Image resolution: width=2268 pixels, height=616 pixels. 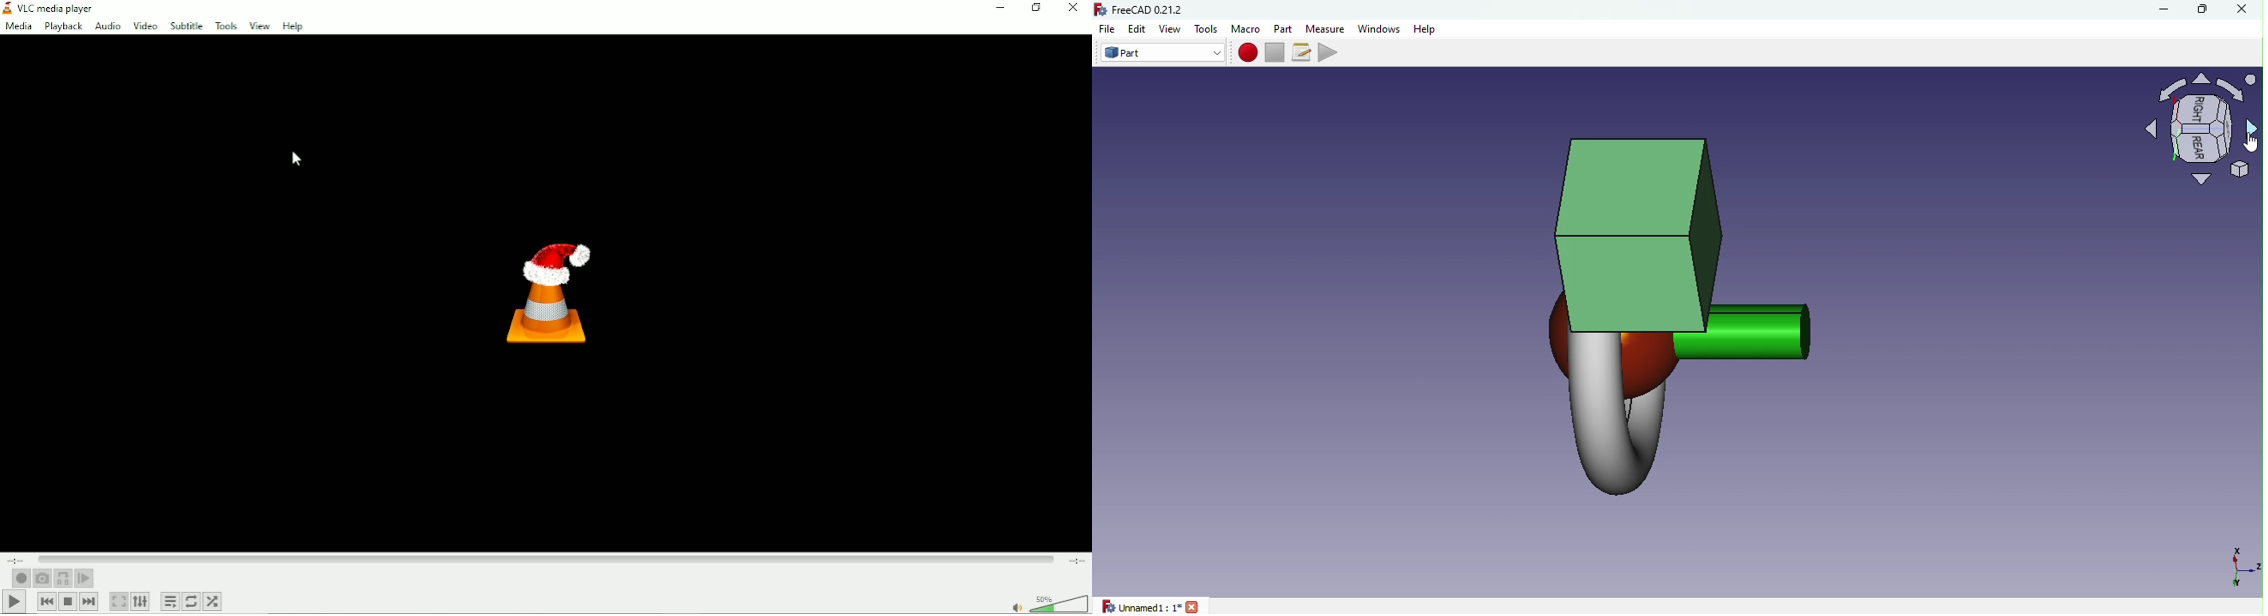 I want to click on Macro recording, so click(x=1246, y=53).